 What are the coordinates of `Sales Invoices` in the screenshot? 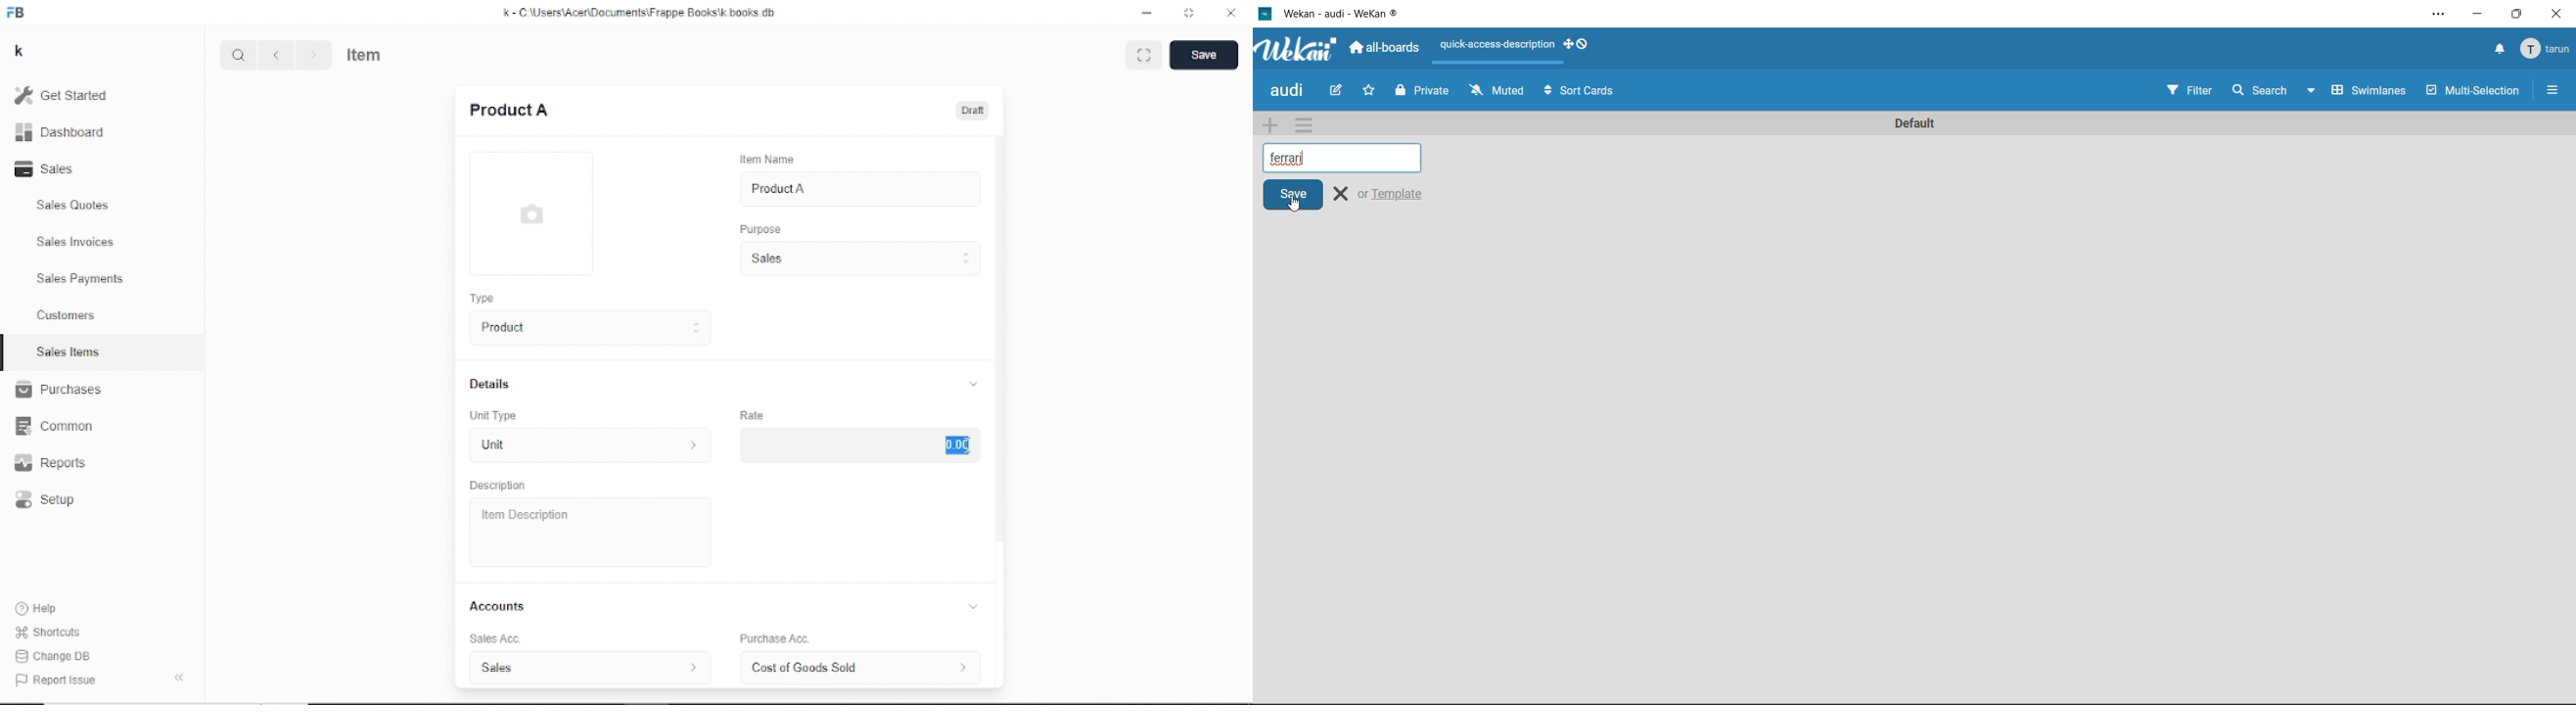 It's located at (75, 243).